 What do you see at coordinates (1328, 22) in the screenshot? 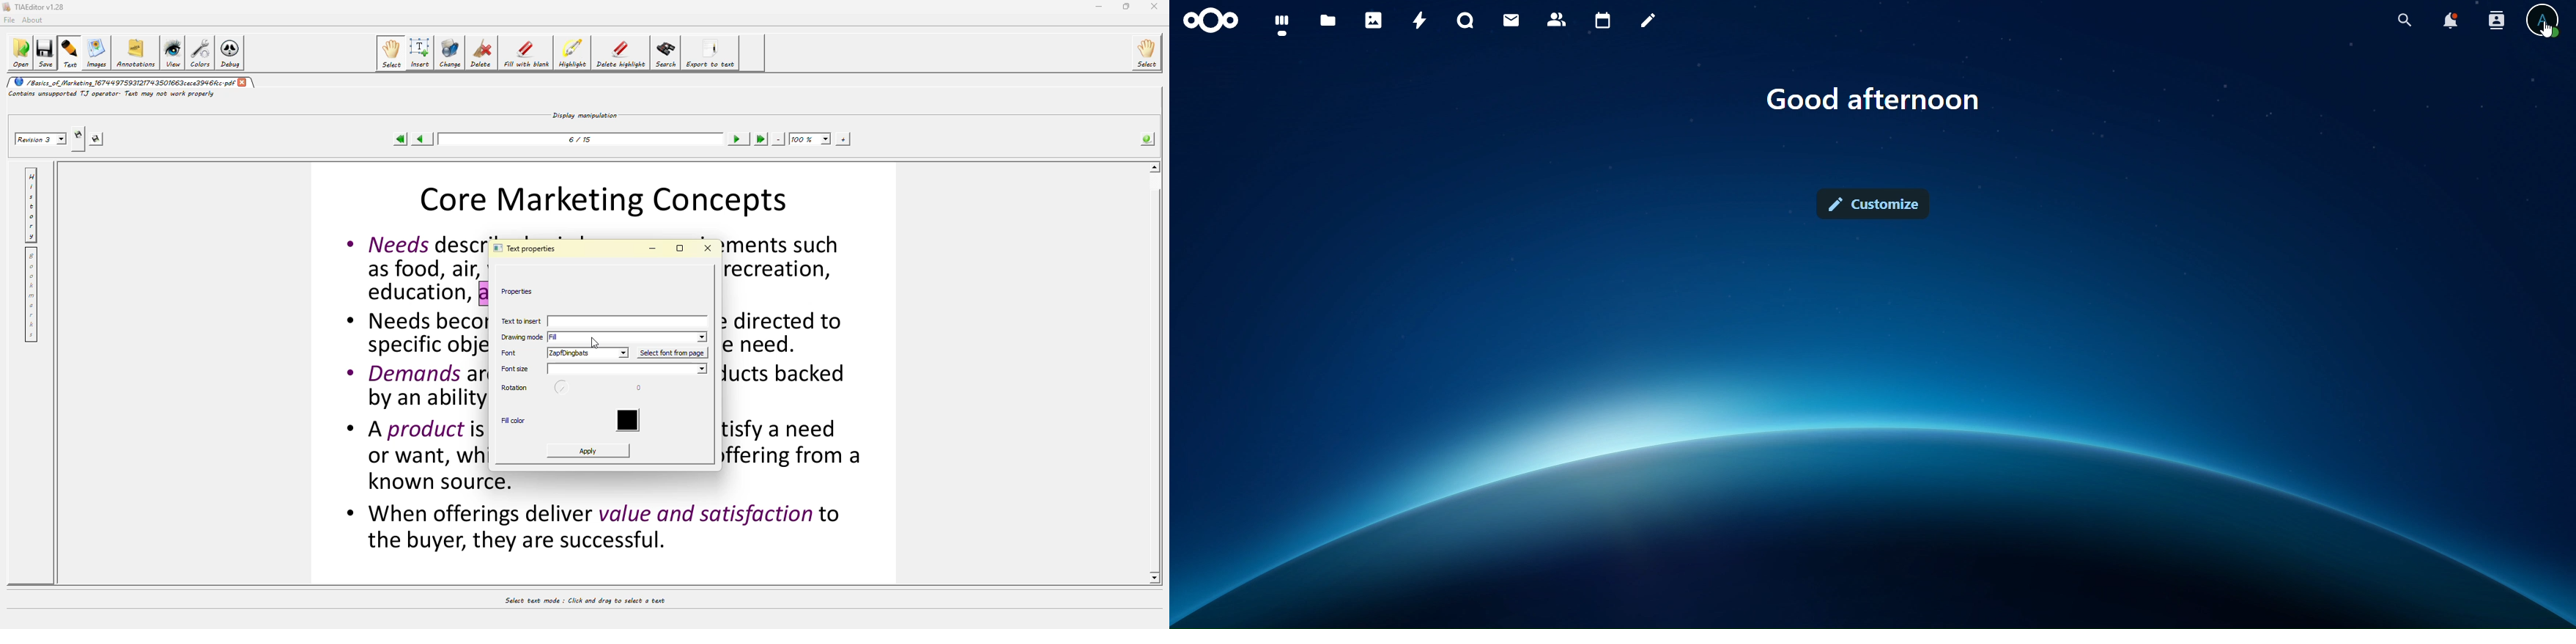
I see `files` at bounding box center [1328, 22].